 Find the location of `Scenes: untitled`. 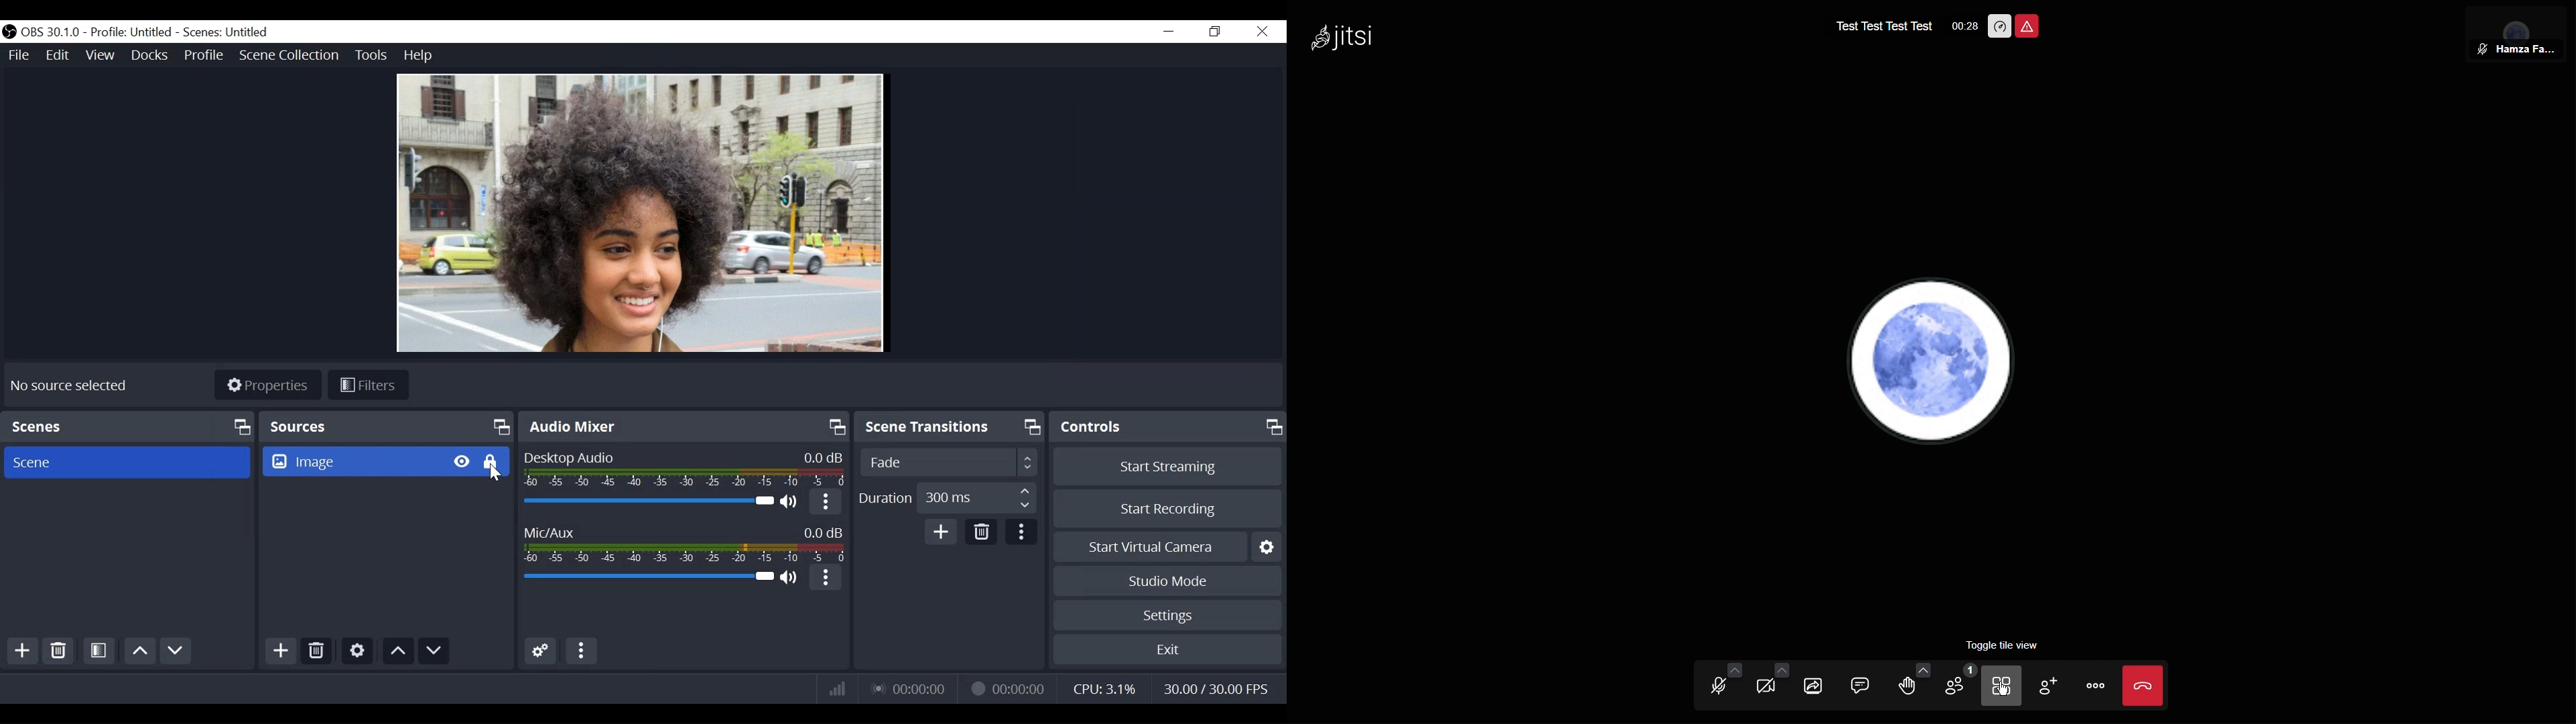

Scenes: untitled is located at coordinates (228, 32).